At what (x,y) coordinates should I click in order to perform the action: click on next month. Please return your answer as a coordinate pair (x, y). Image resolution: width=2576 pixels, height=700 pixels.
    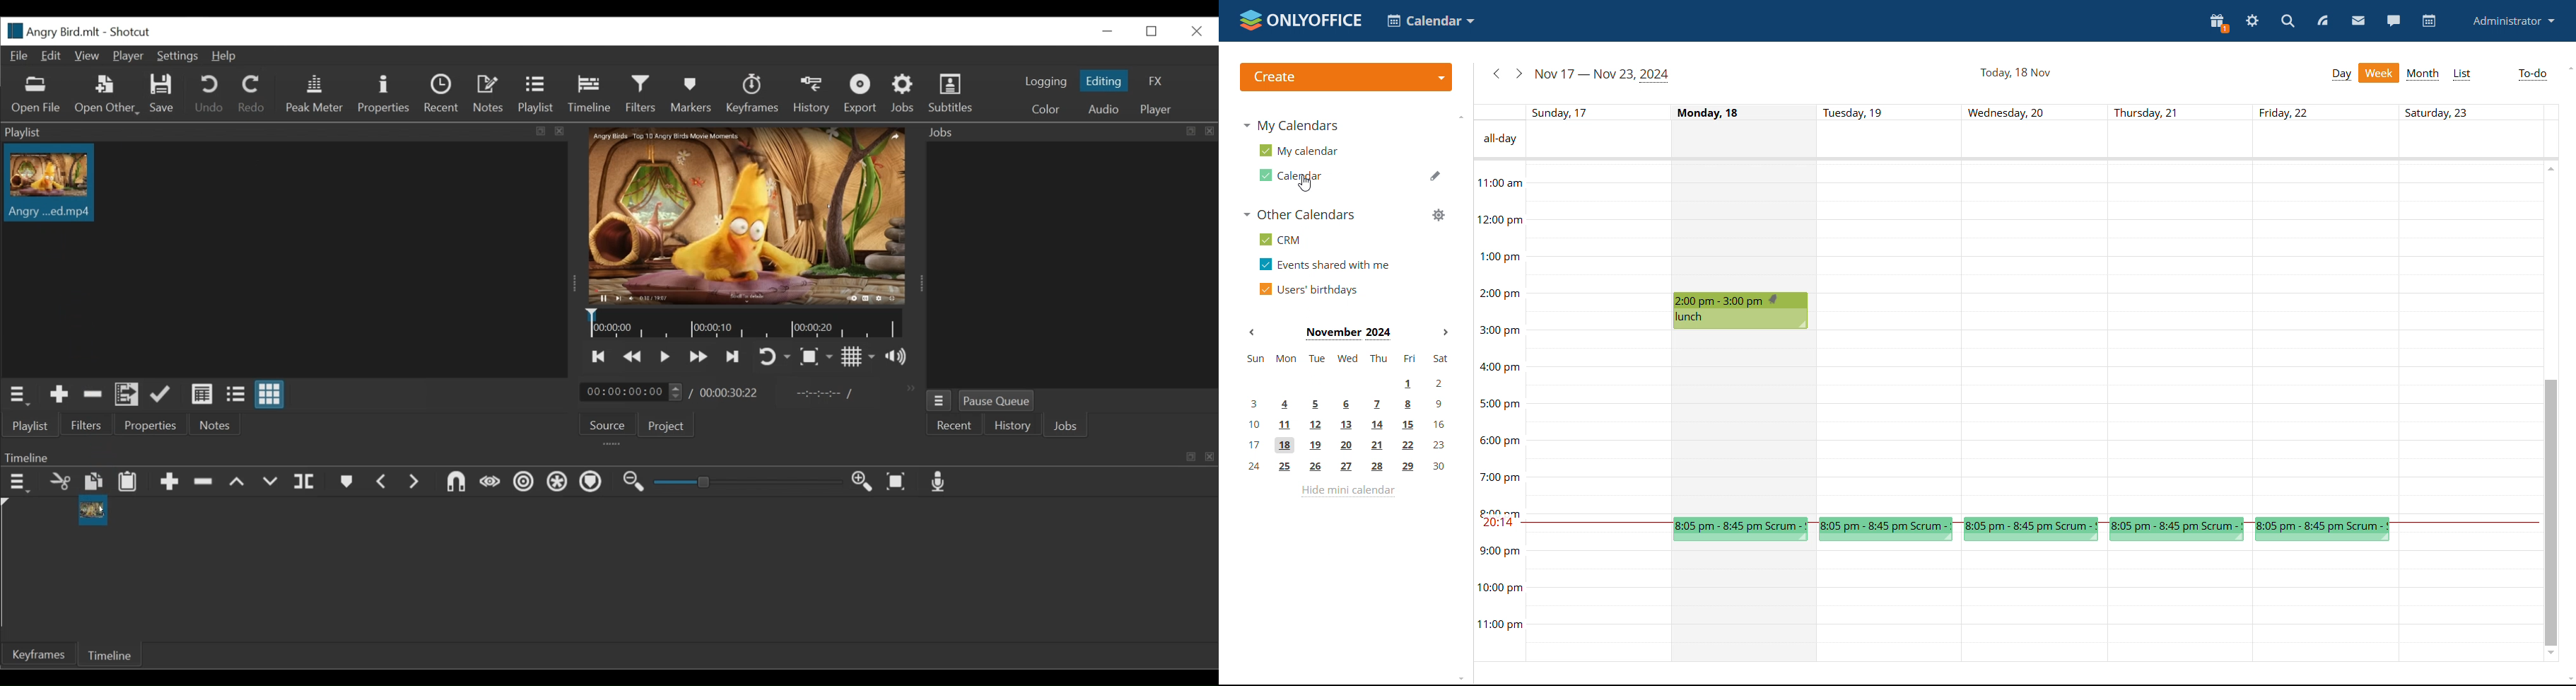
    Looking at the image, I should click on (1446, 332).